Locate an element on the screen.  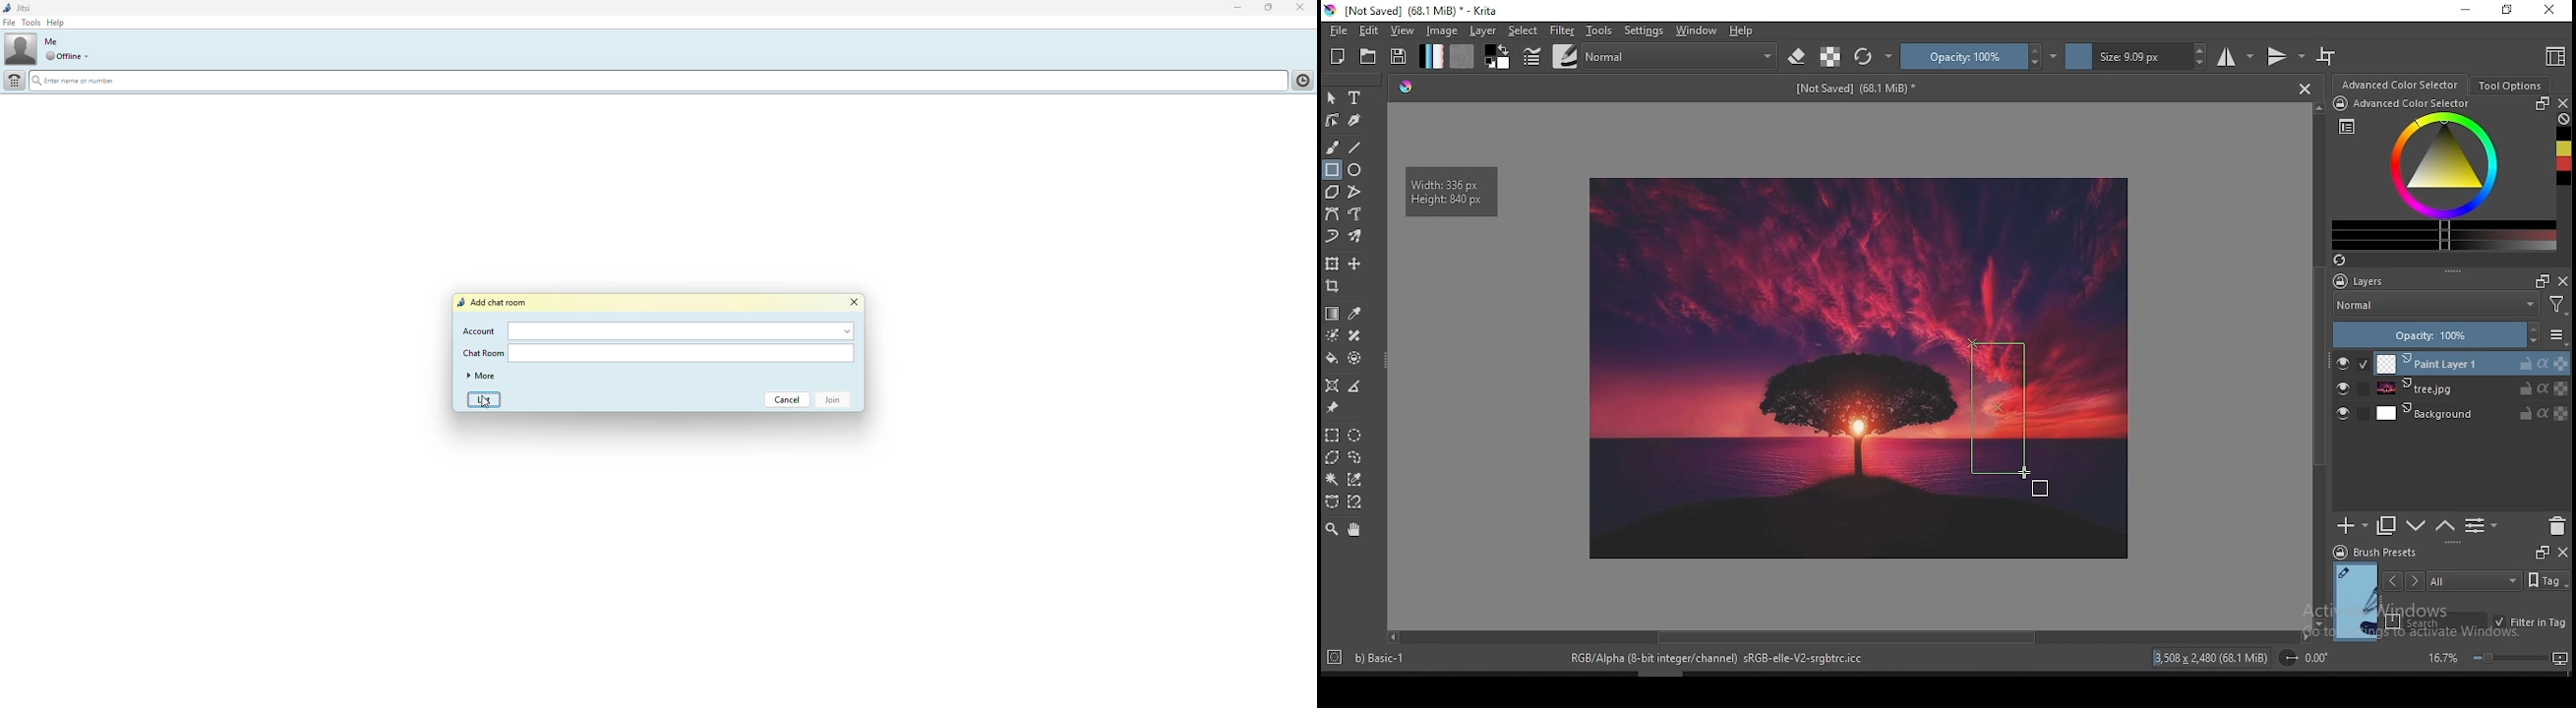
tools is located at coordinates (32, 22).